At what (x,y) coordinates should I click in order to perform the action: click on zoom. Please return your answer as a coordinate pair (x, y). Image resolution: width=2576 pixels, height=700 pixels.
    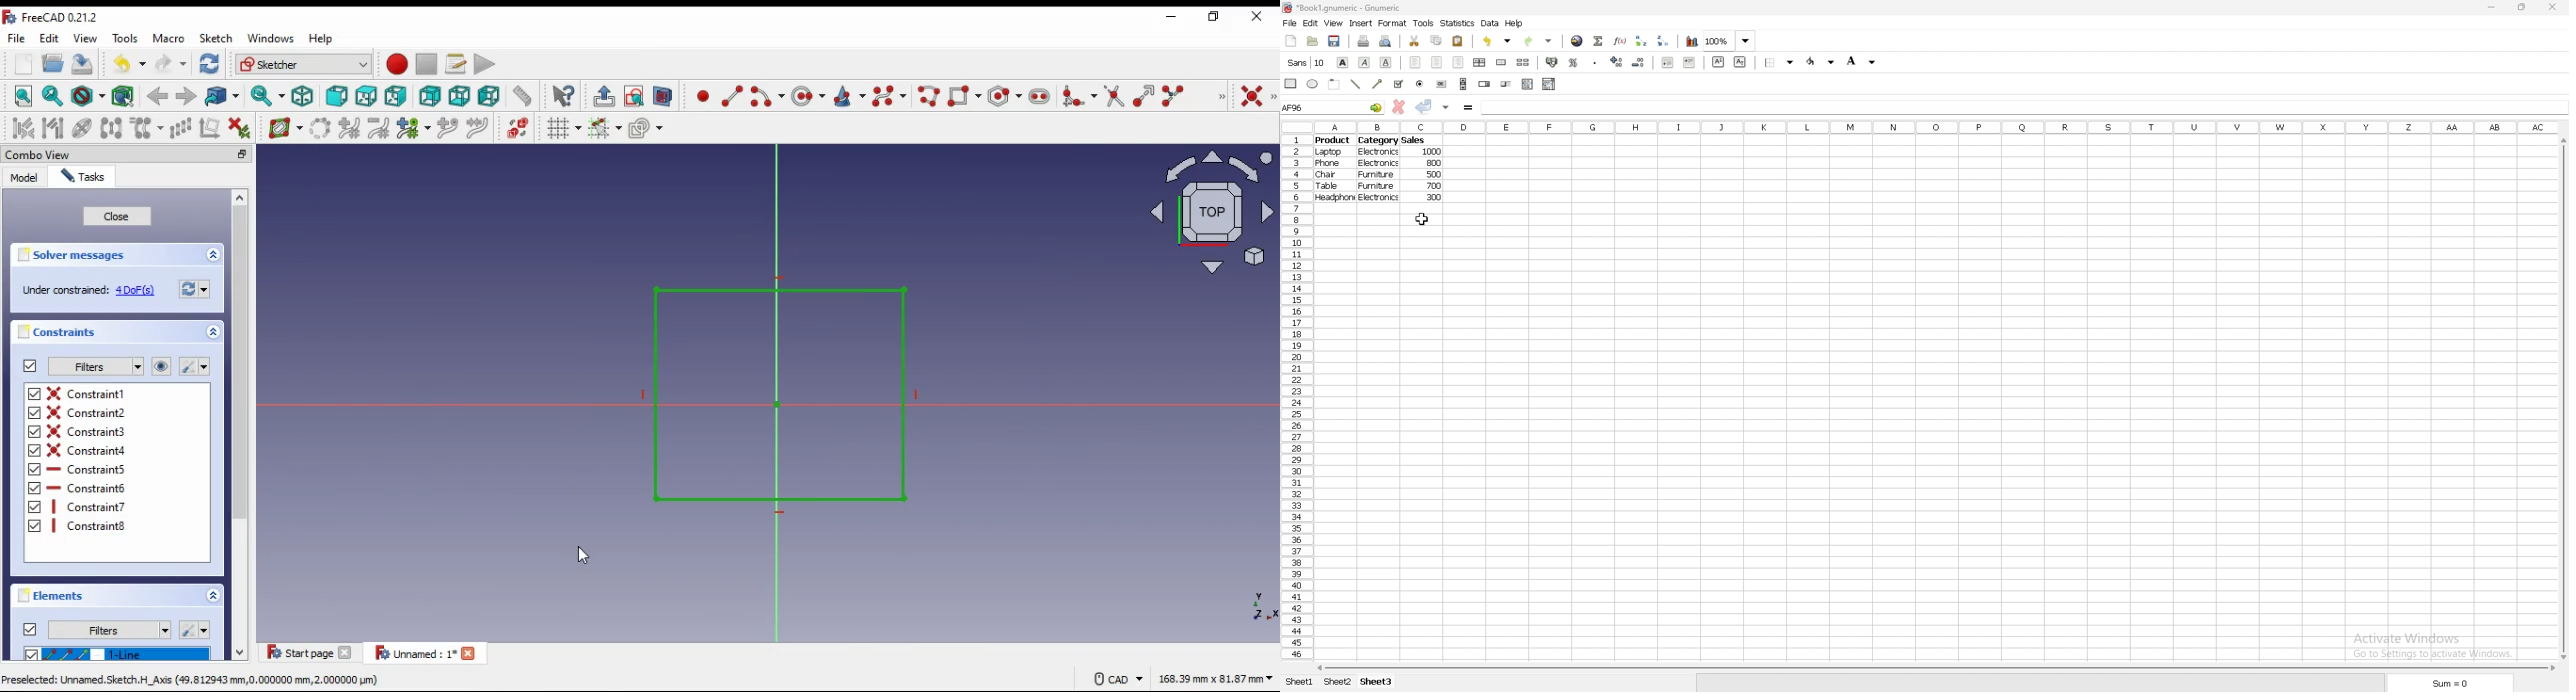
    Looking at the image, I should click on (1731, 41).